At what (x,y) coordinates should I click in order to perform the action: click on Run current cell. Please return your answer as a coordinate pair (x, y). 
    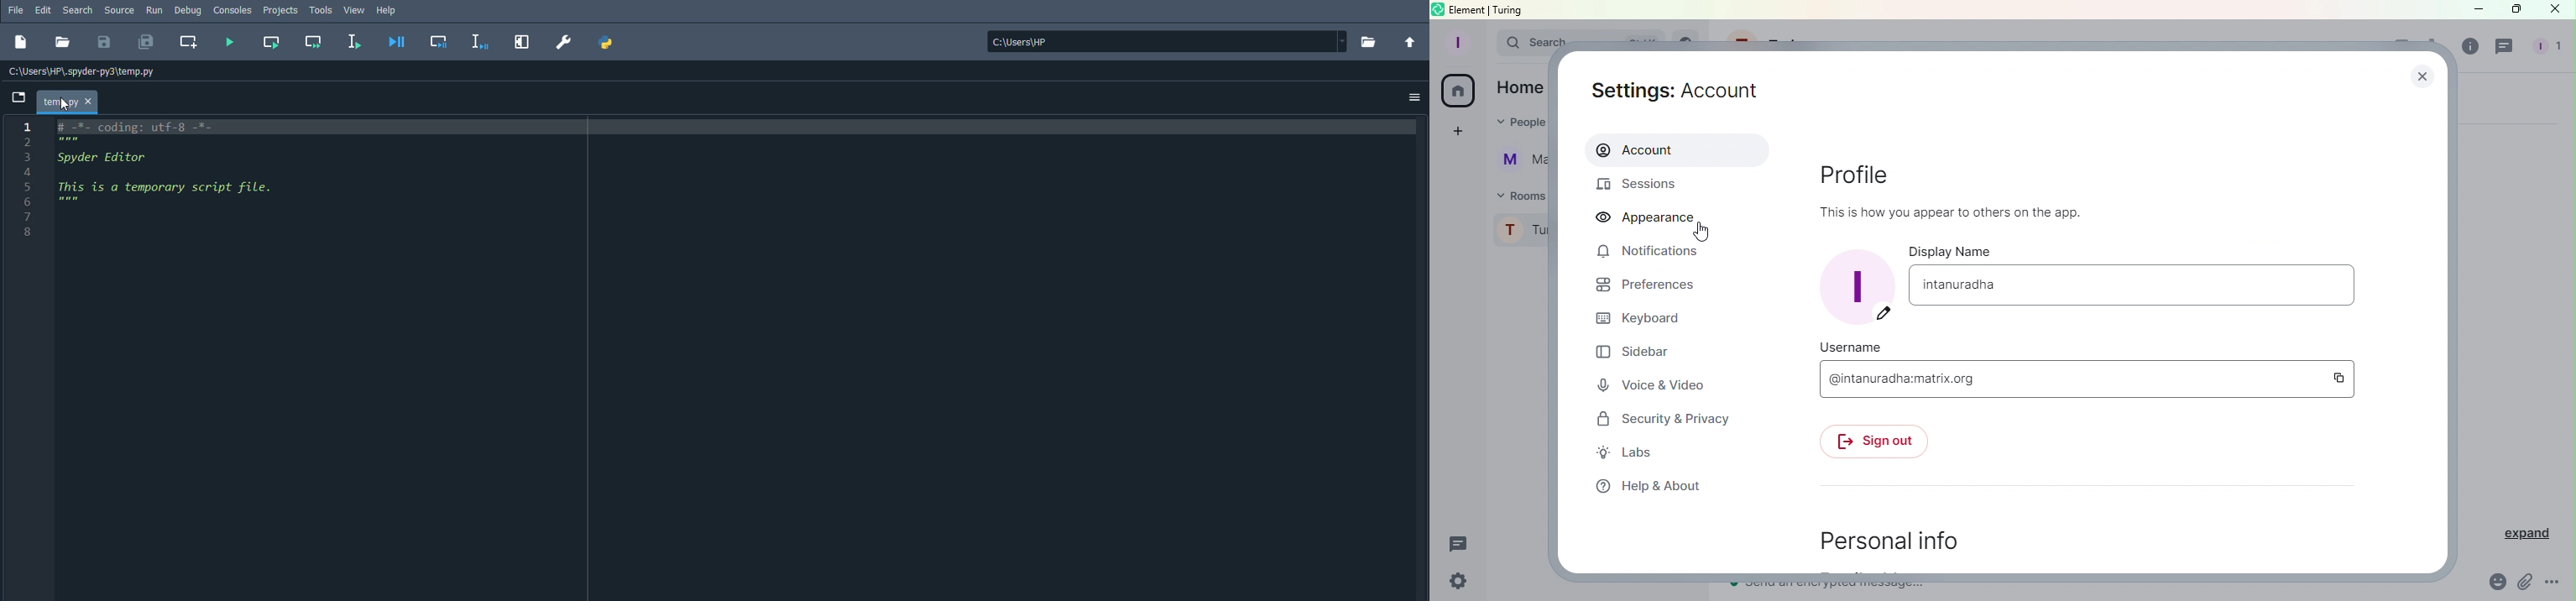
    Looking at the image, I should click on (272, 43).